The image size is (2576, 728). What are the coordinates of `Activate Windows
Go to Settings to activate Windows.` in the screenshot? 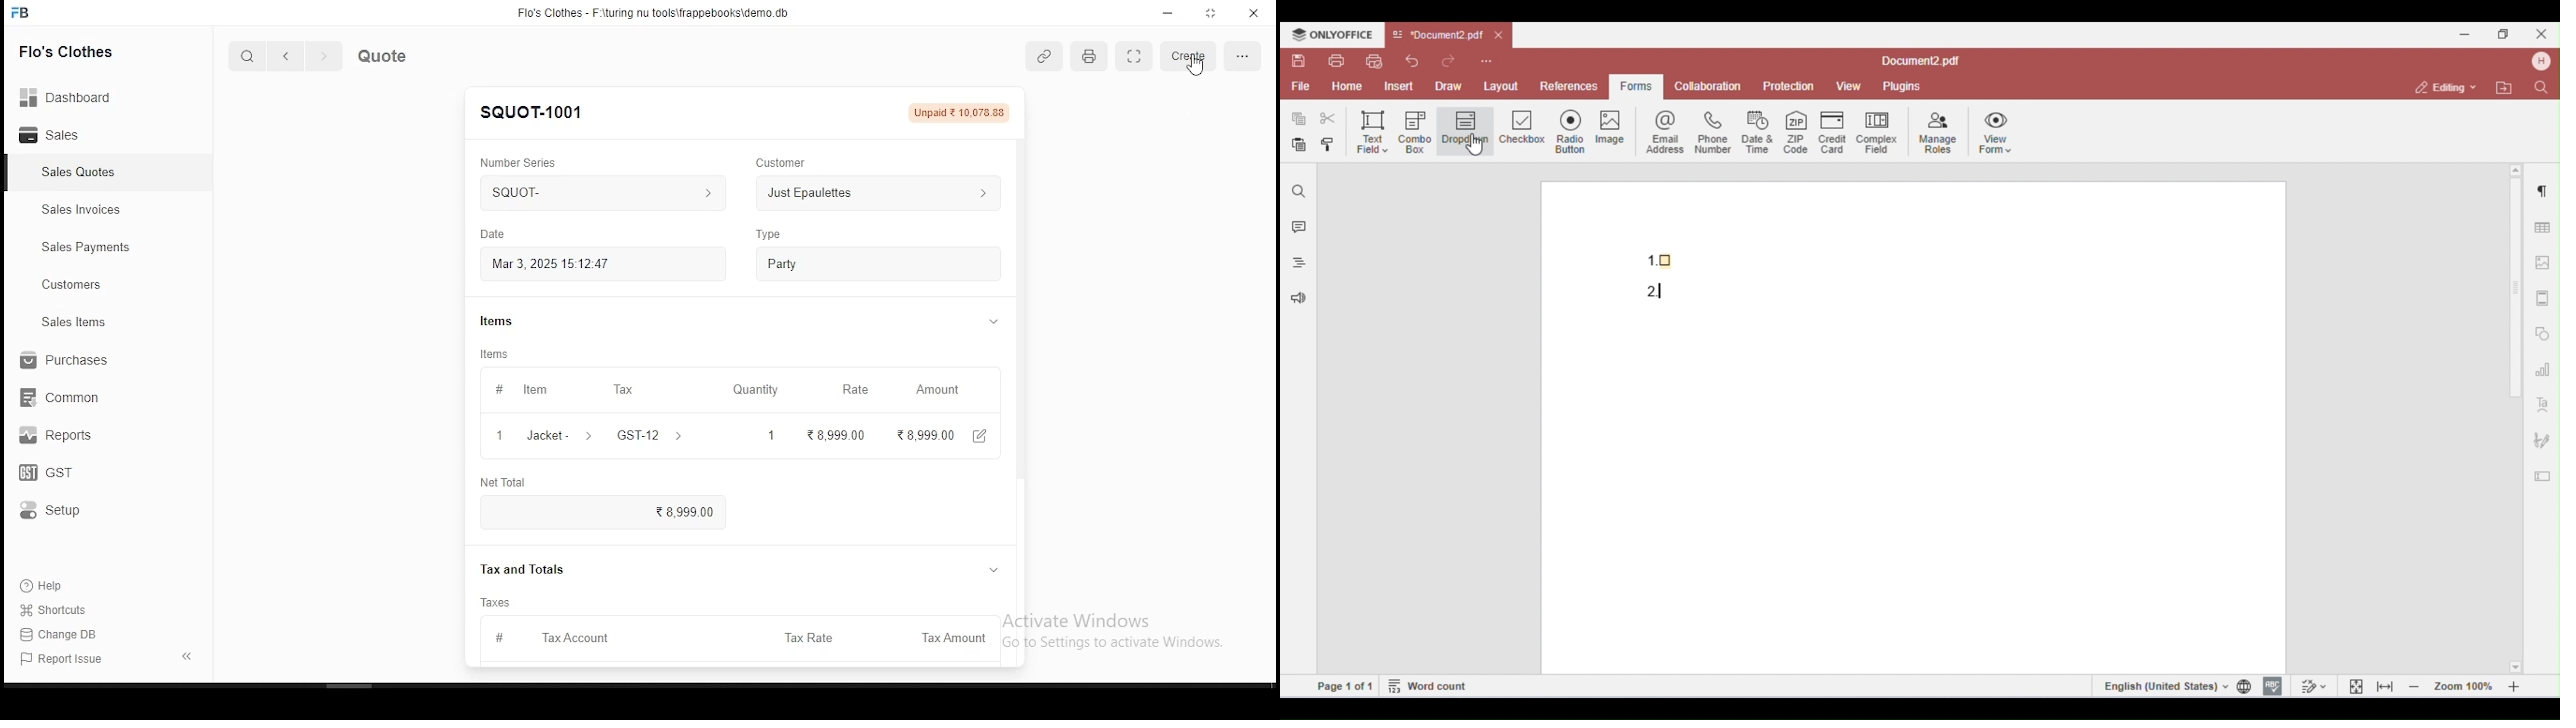 It's located at (1125, 627).